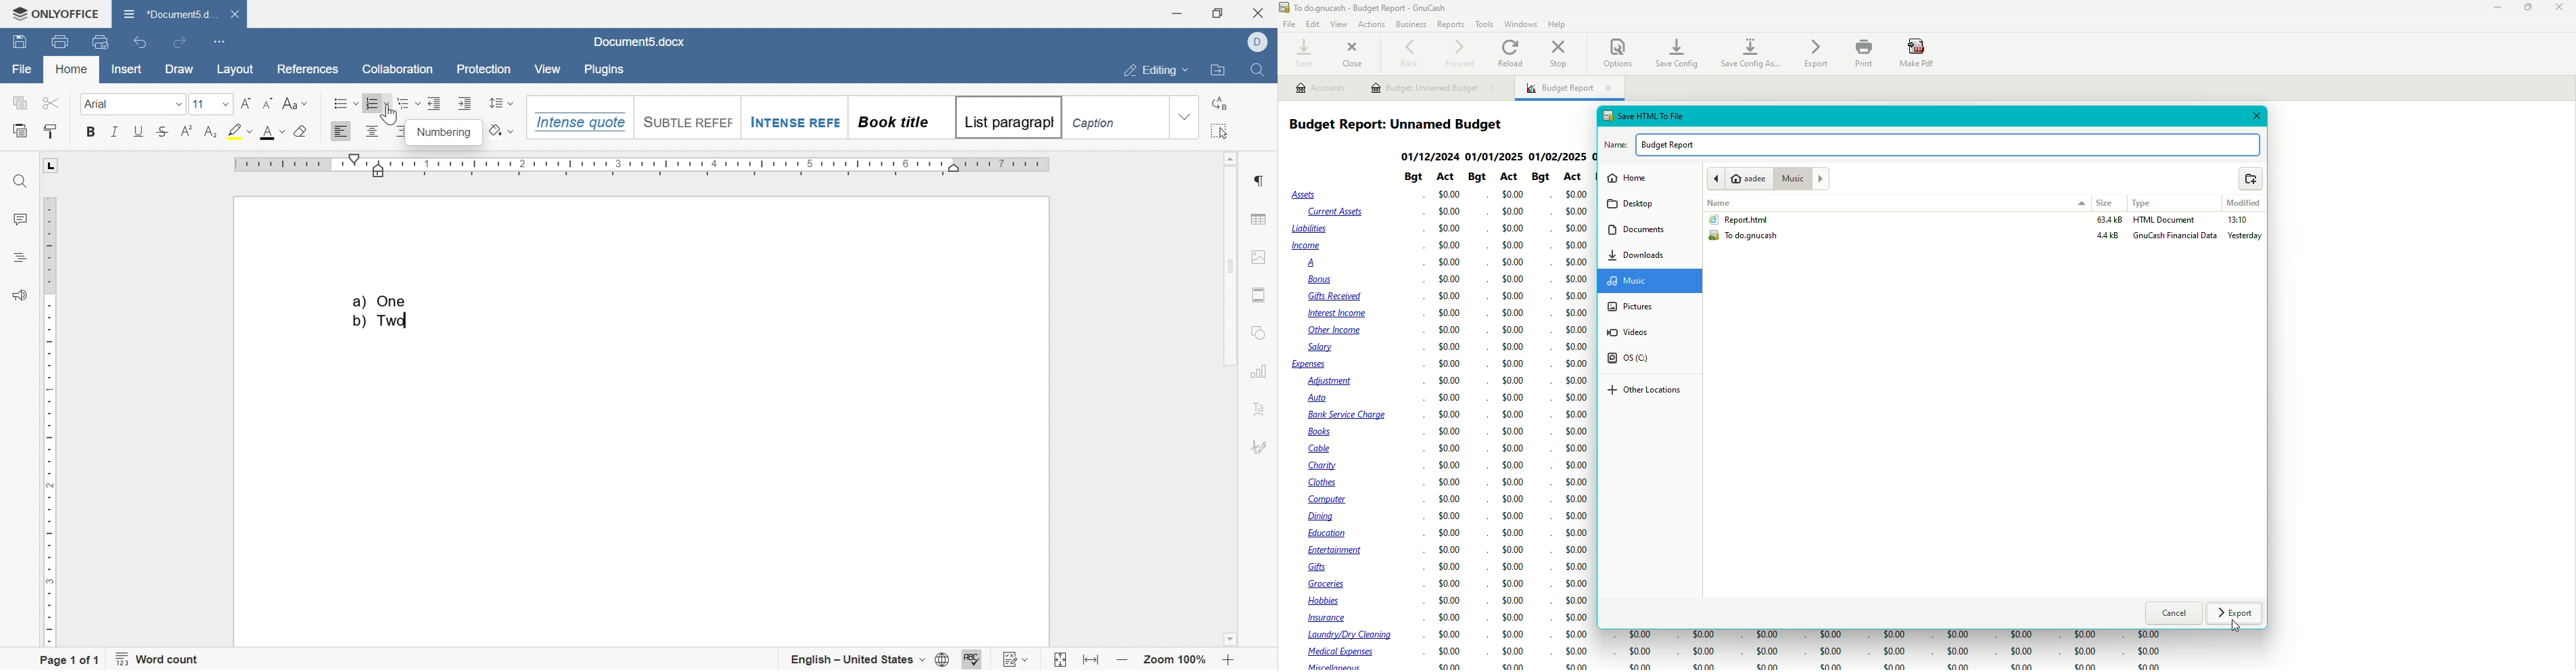  I want to click on Cancel, so click(2174, 615).